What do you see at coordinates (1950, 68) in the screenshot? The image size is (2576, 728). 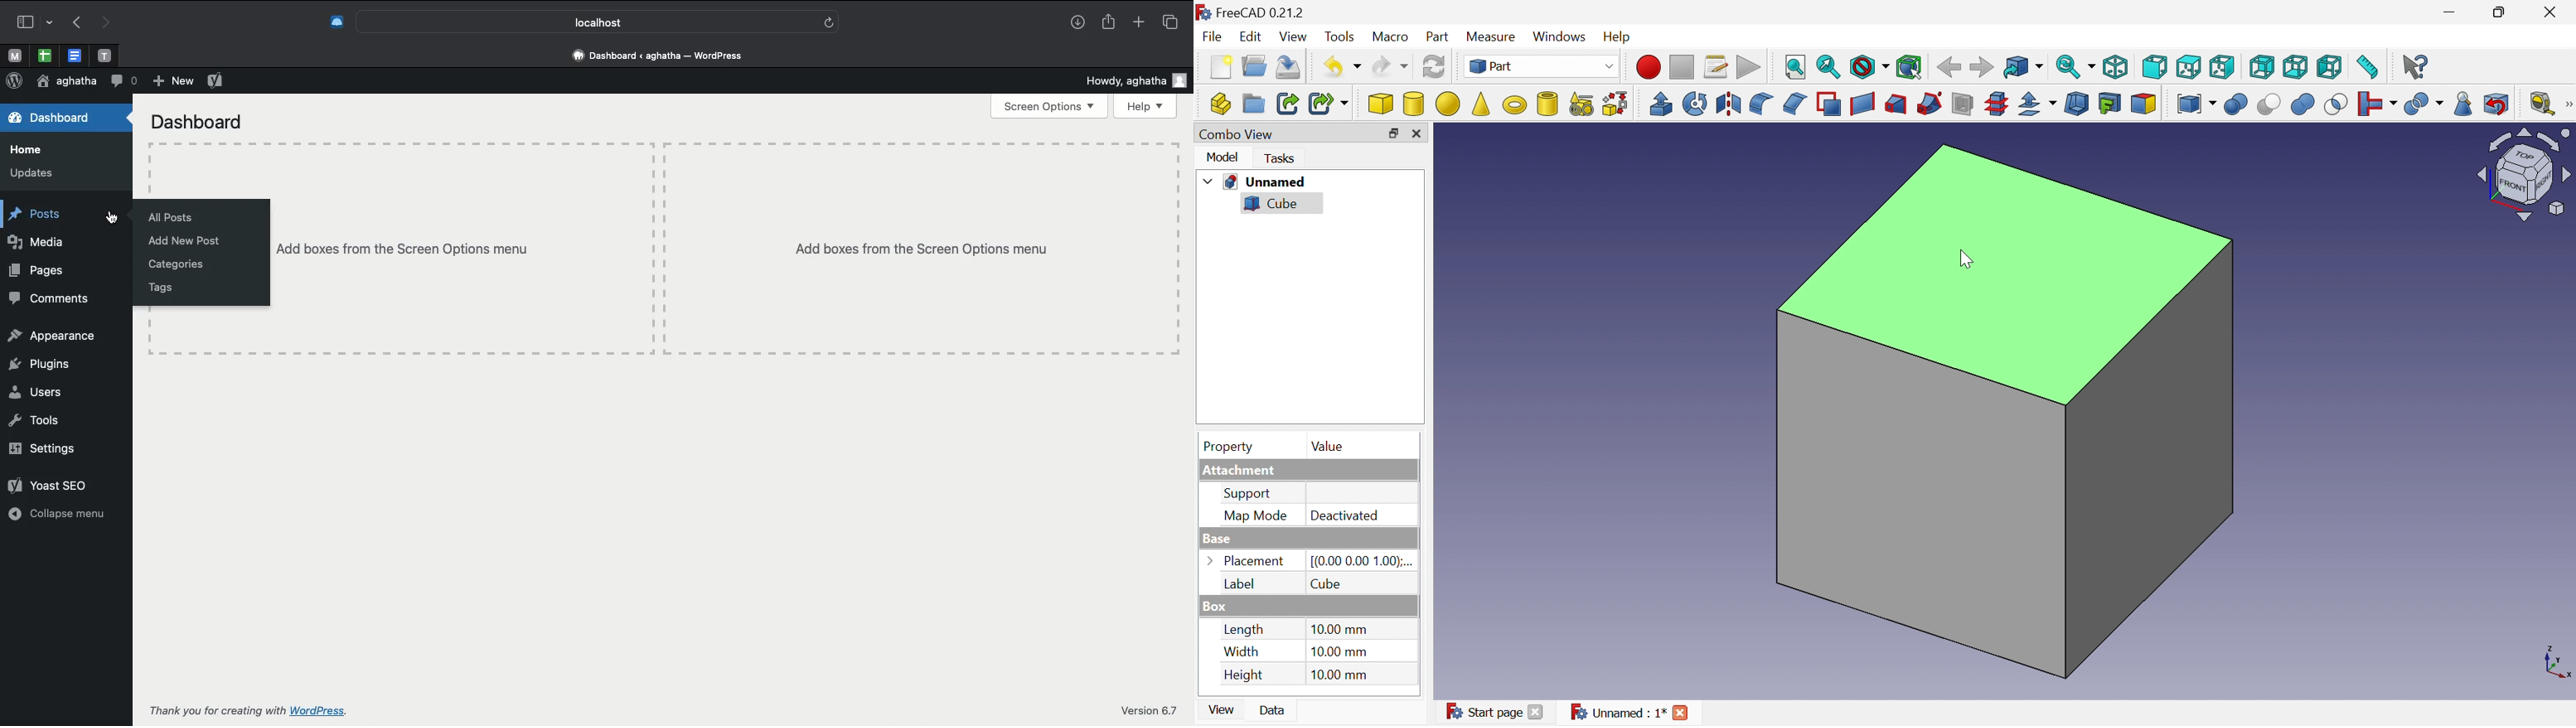 I see `Back` at bounding box center [1950, 68].